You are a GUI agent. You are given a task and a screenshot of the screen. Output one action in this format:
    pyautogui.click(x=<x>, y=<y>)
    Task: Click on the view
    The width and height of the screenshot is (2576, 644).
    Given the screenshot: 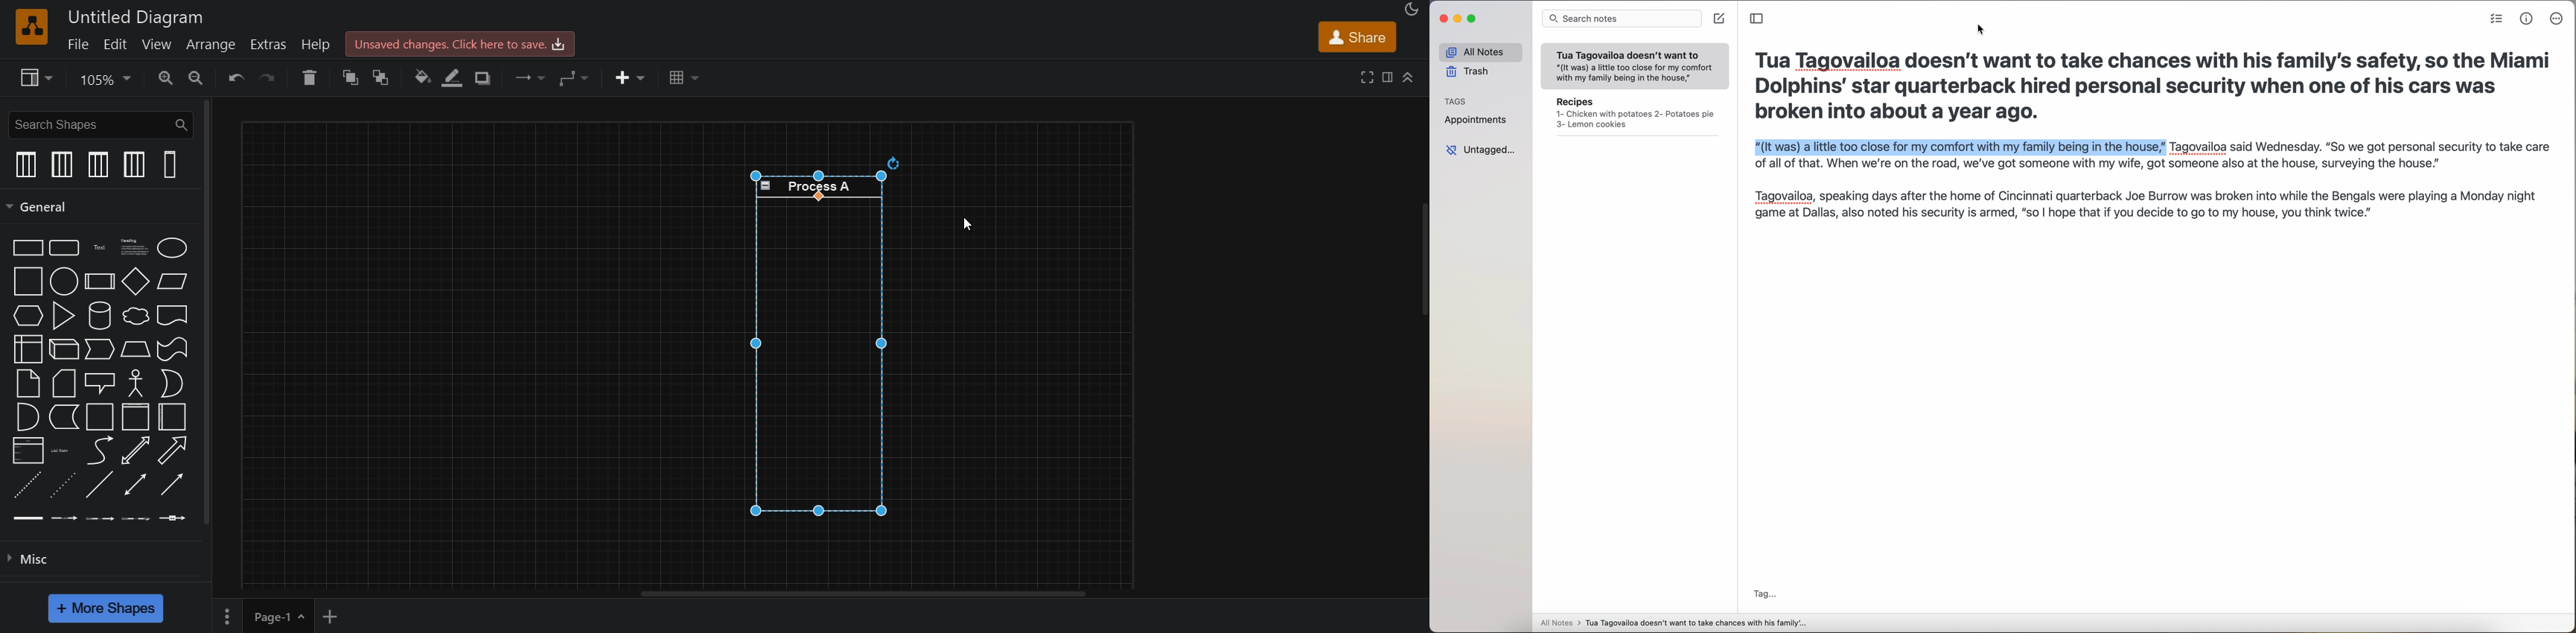 What is the action you would take?
    pyautogui.click(x=158, y=45)
    